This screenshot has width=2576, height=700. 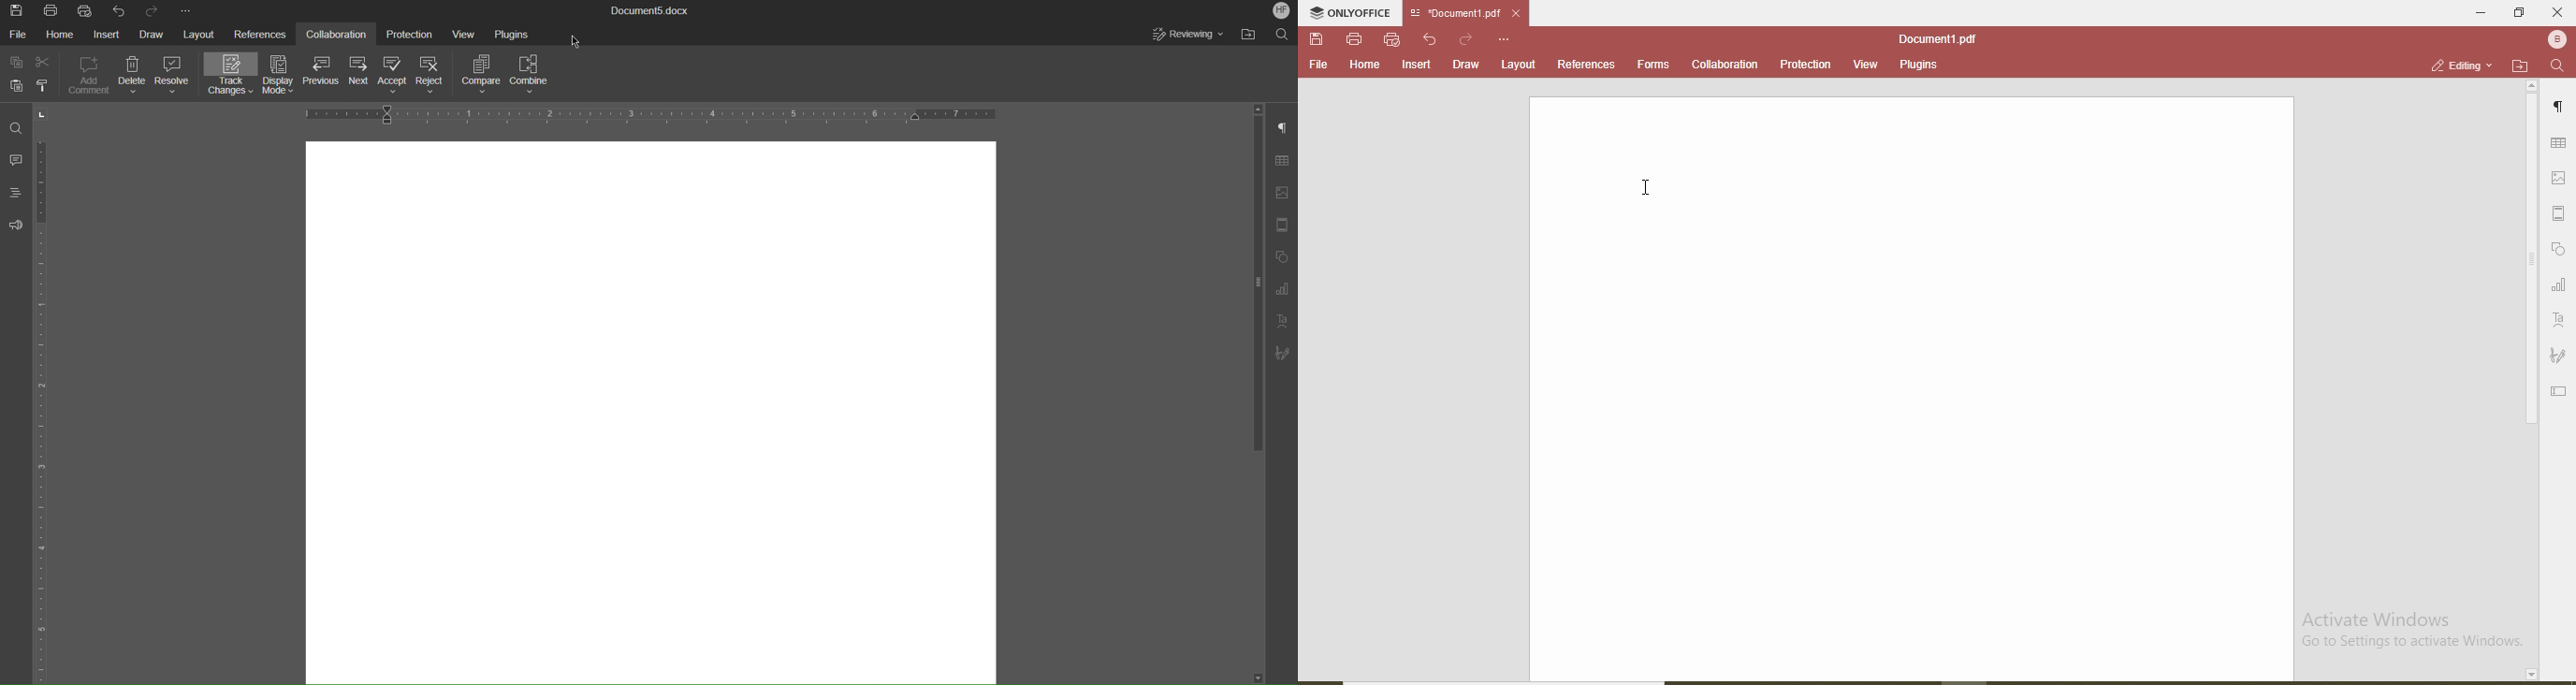 I want to click on Quick Print, so click(x=85, y=11).